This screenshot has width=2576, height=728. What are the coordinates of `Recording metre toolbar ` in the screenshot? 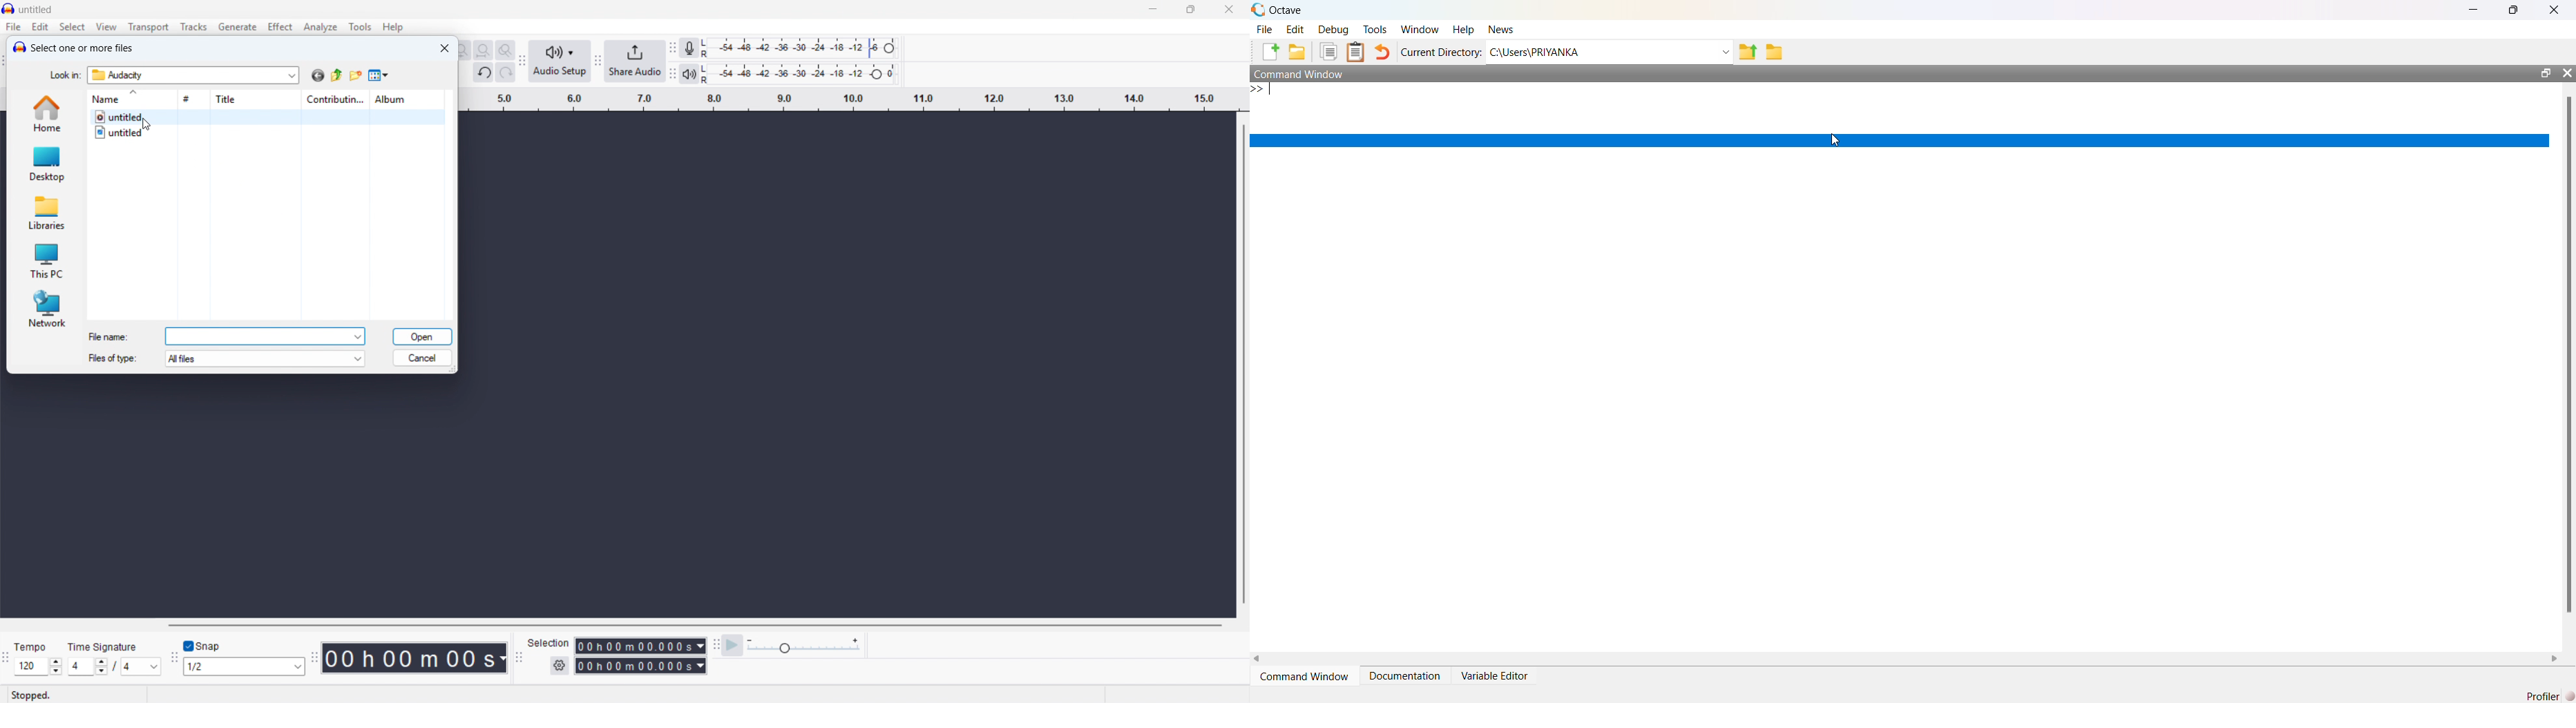 It's located at (673, 48).